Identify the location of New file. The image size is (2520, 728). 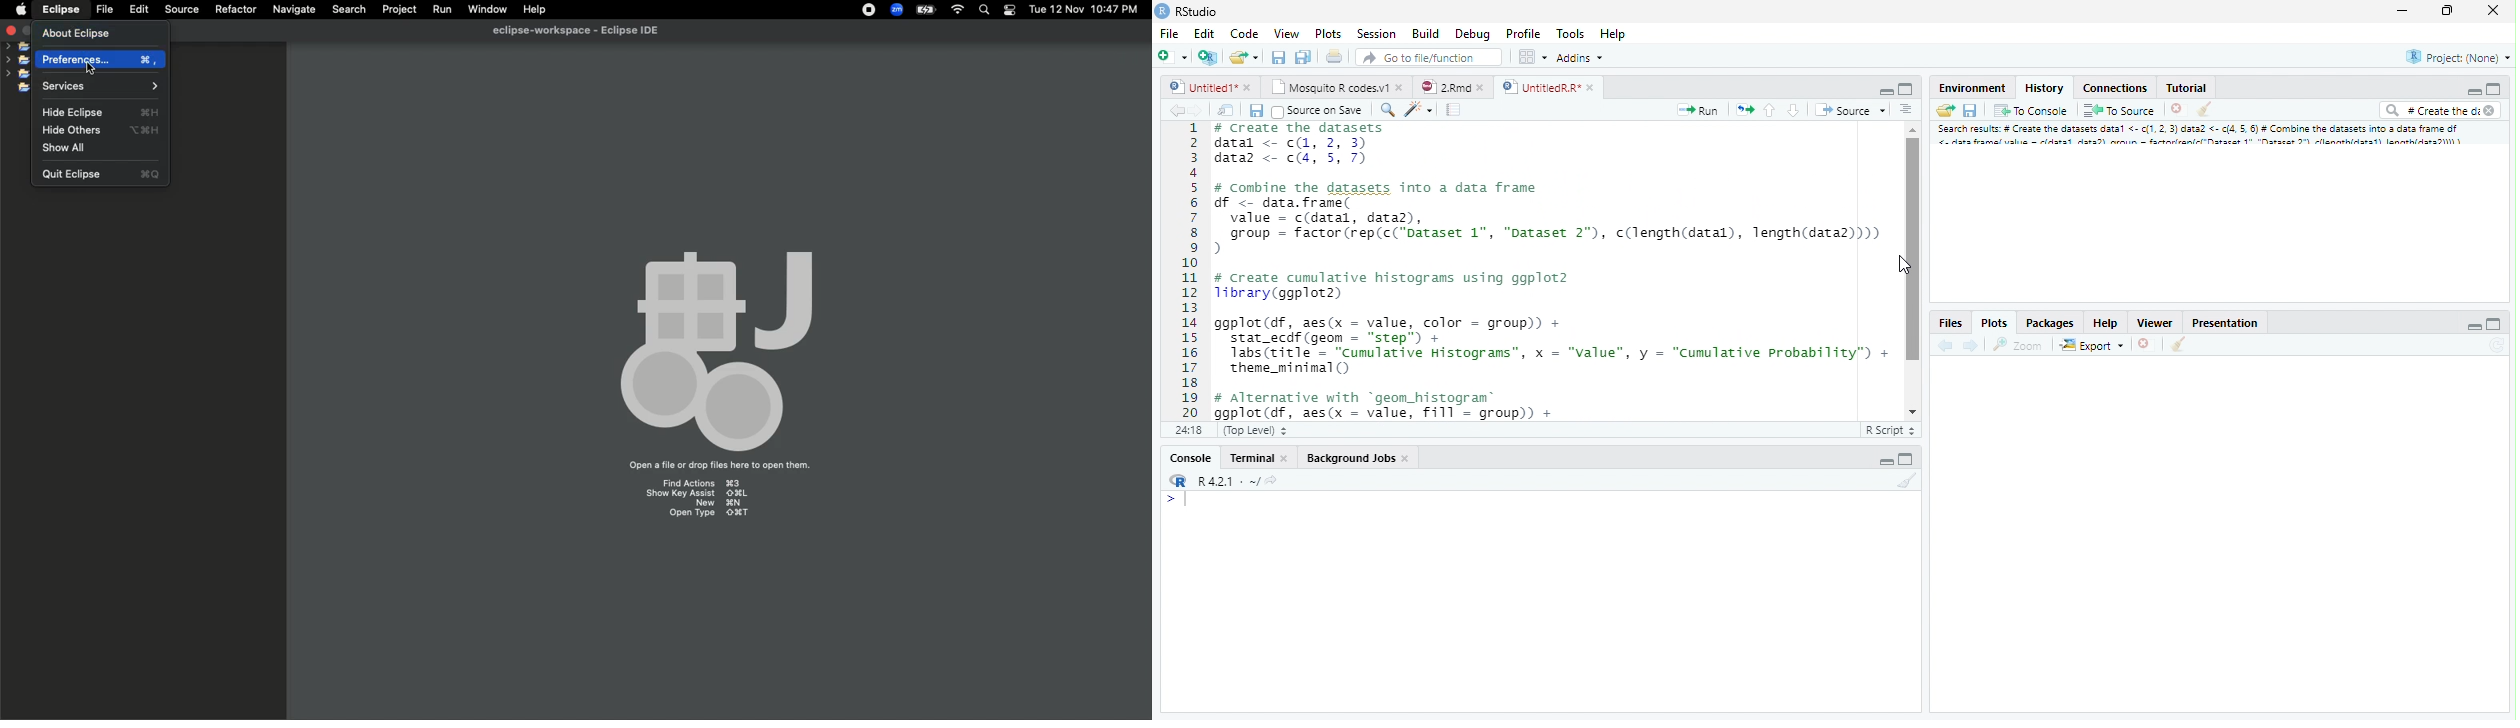
(1172, 55).